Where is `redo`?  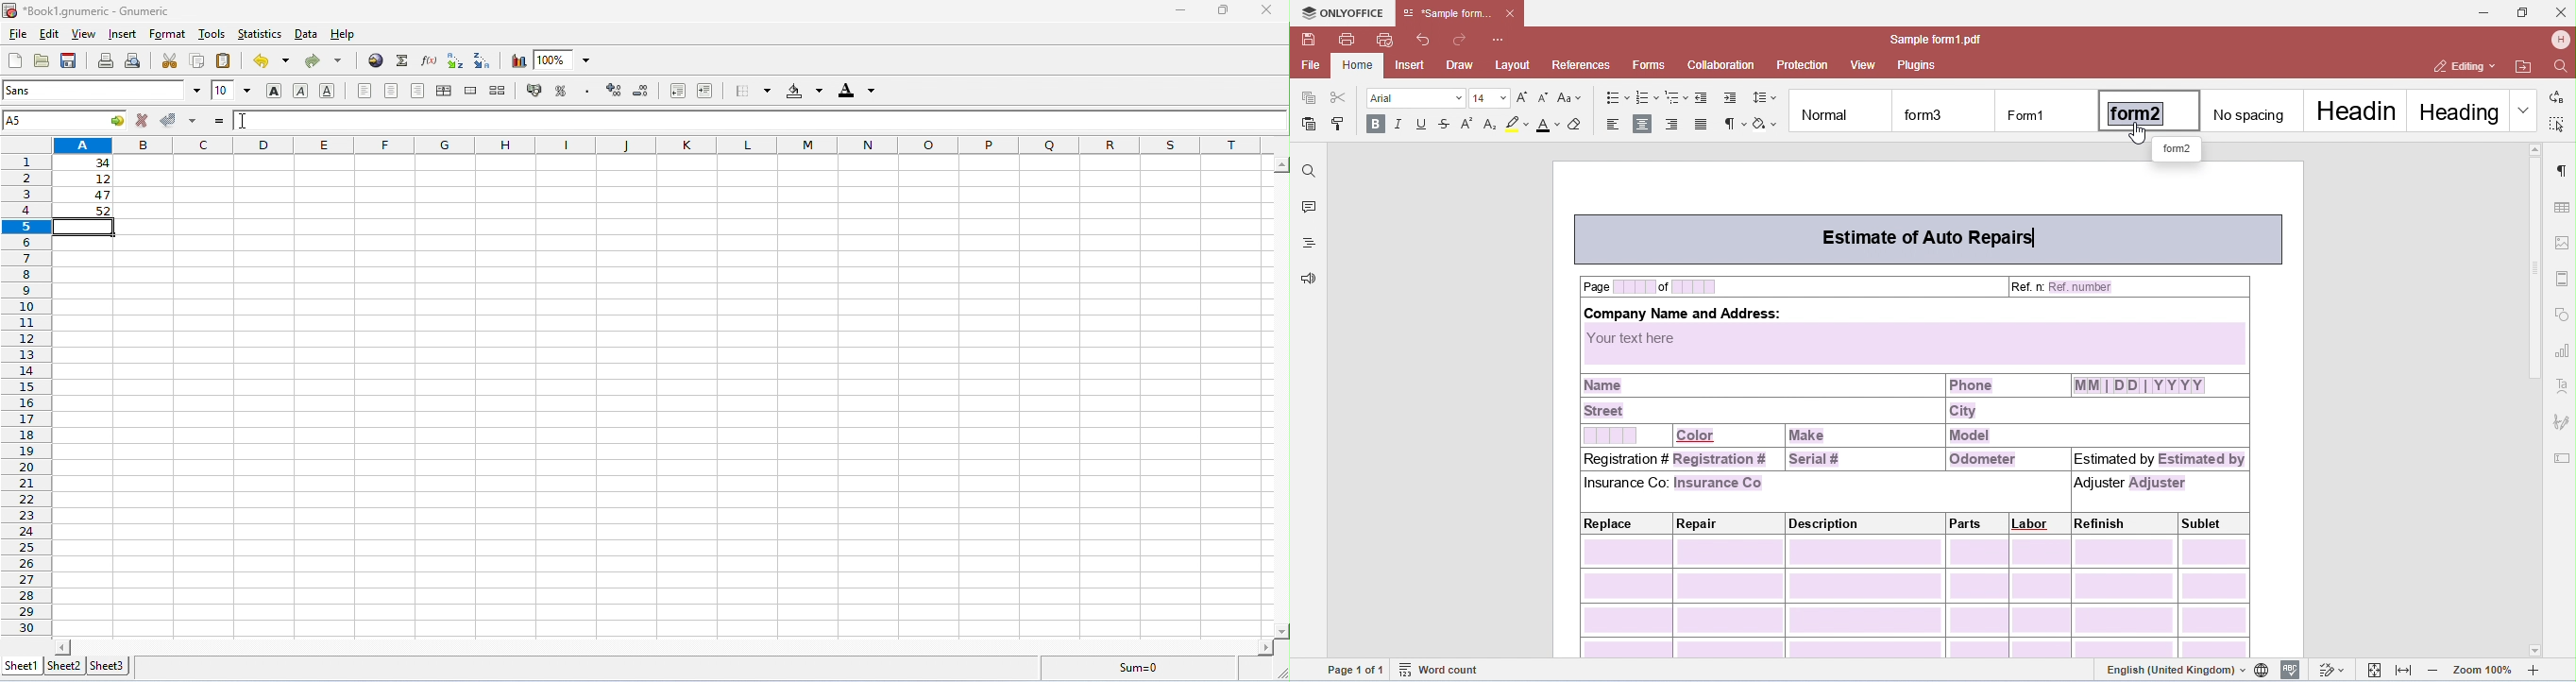 redo is located at coordinates (323, 61).